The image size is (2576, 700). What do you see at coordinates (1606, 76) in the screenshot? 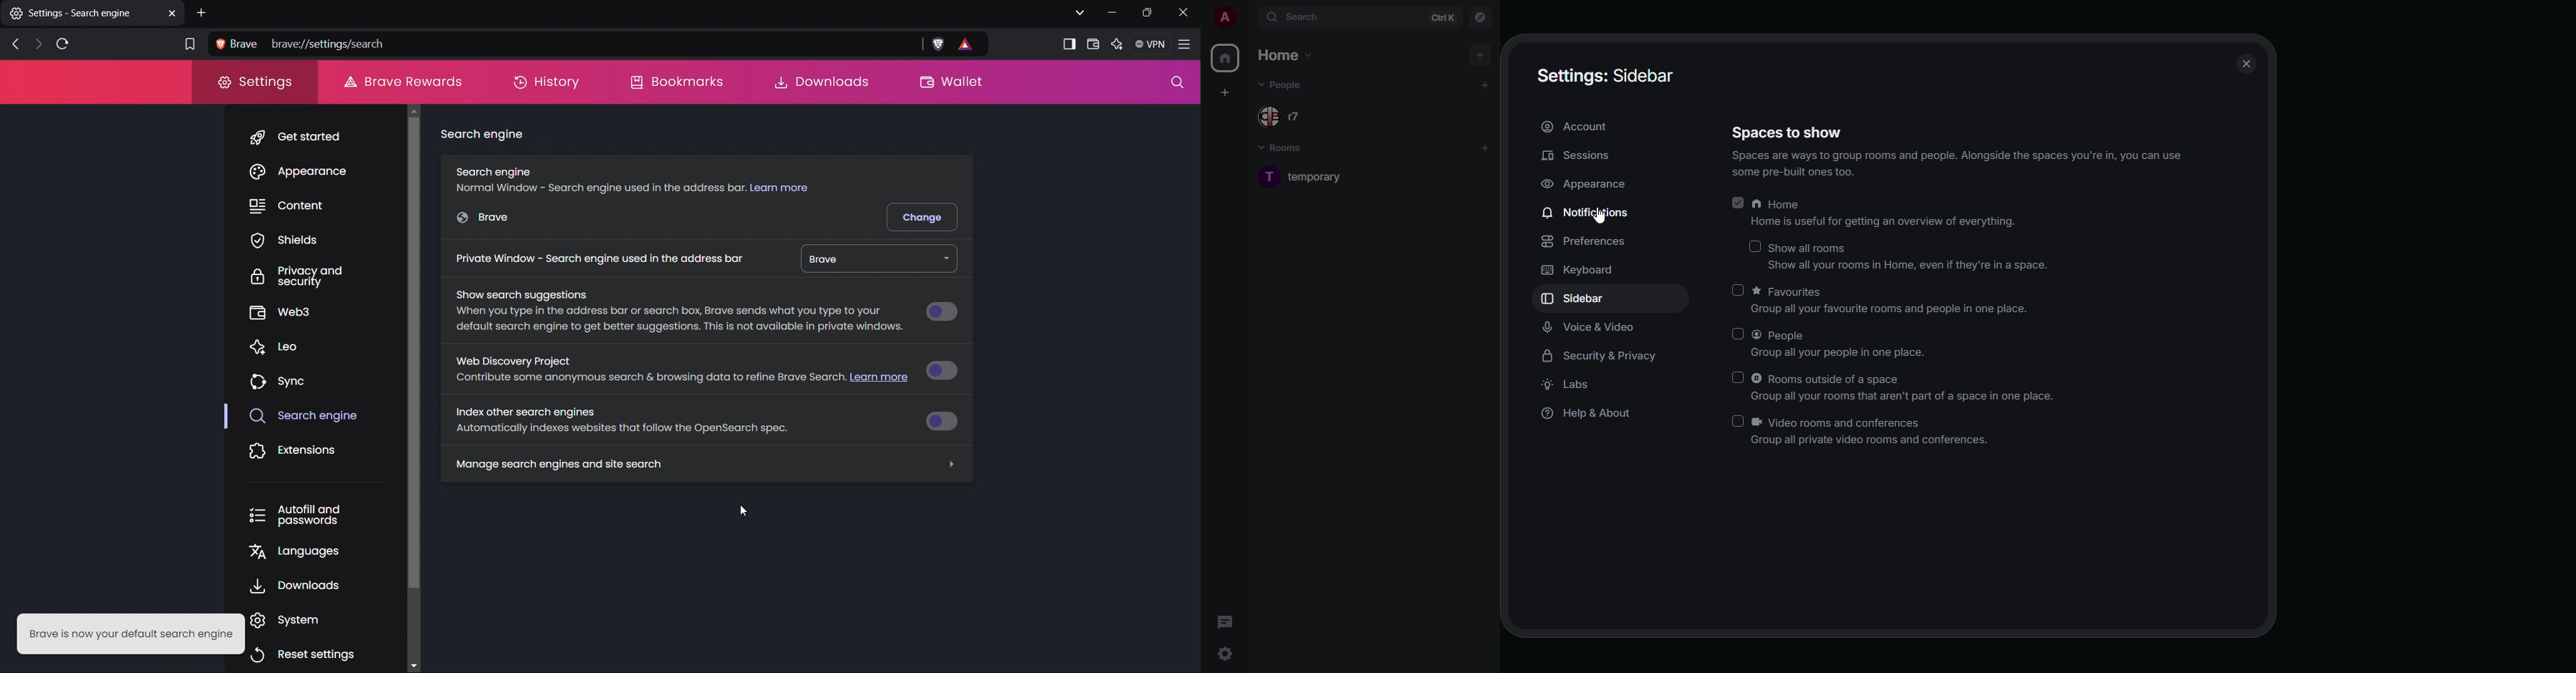
I see `settings sidebar` at bounding box center [1606, 76].